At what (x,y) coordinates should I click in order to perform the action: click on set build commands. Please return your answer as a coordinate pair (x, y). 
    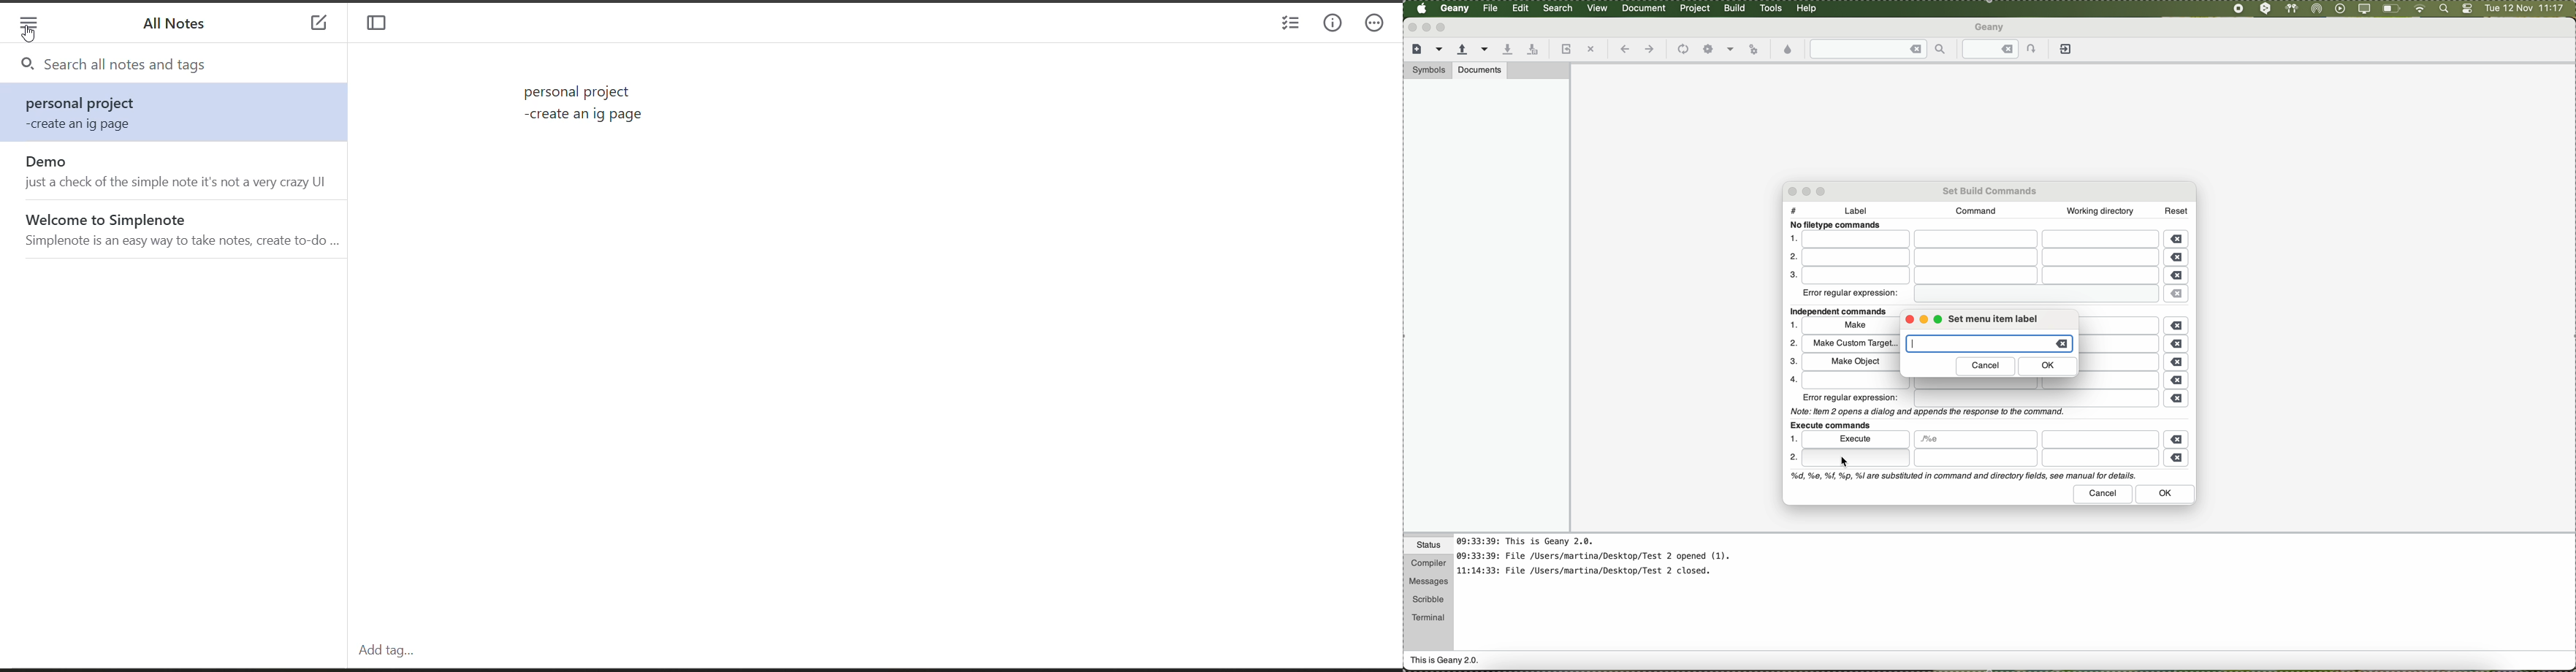
    Looking at the image, I should click on (1991, 190).